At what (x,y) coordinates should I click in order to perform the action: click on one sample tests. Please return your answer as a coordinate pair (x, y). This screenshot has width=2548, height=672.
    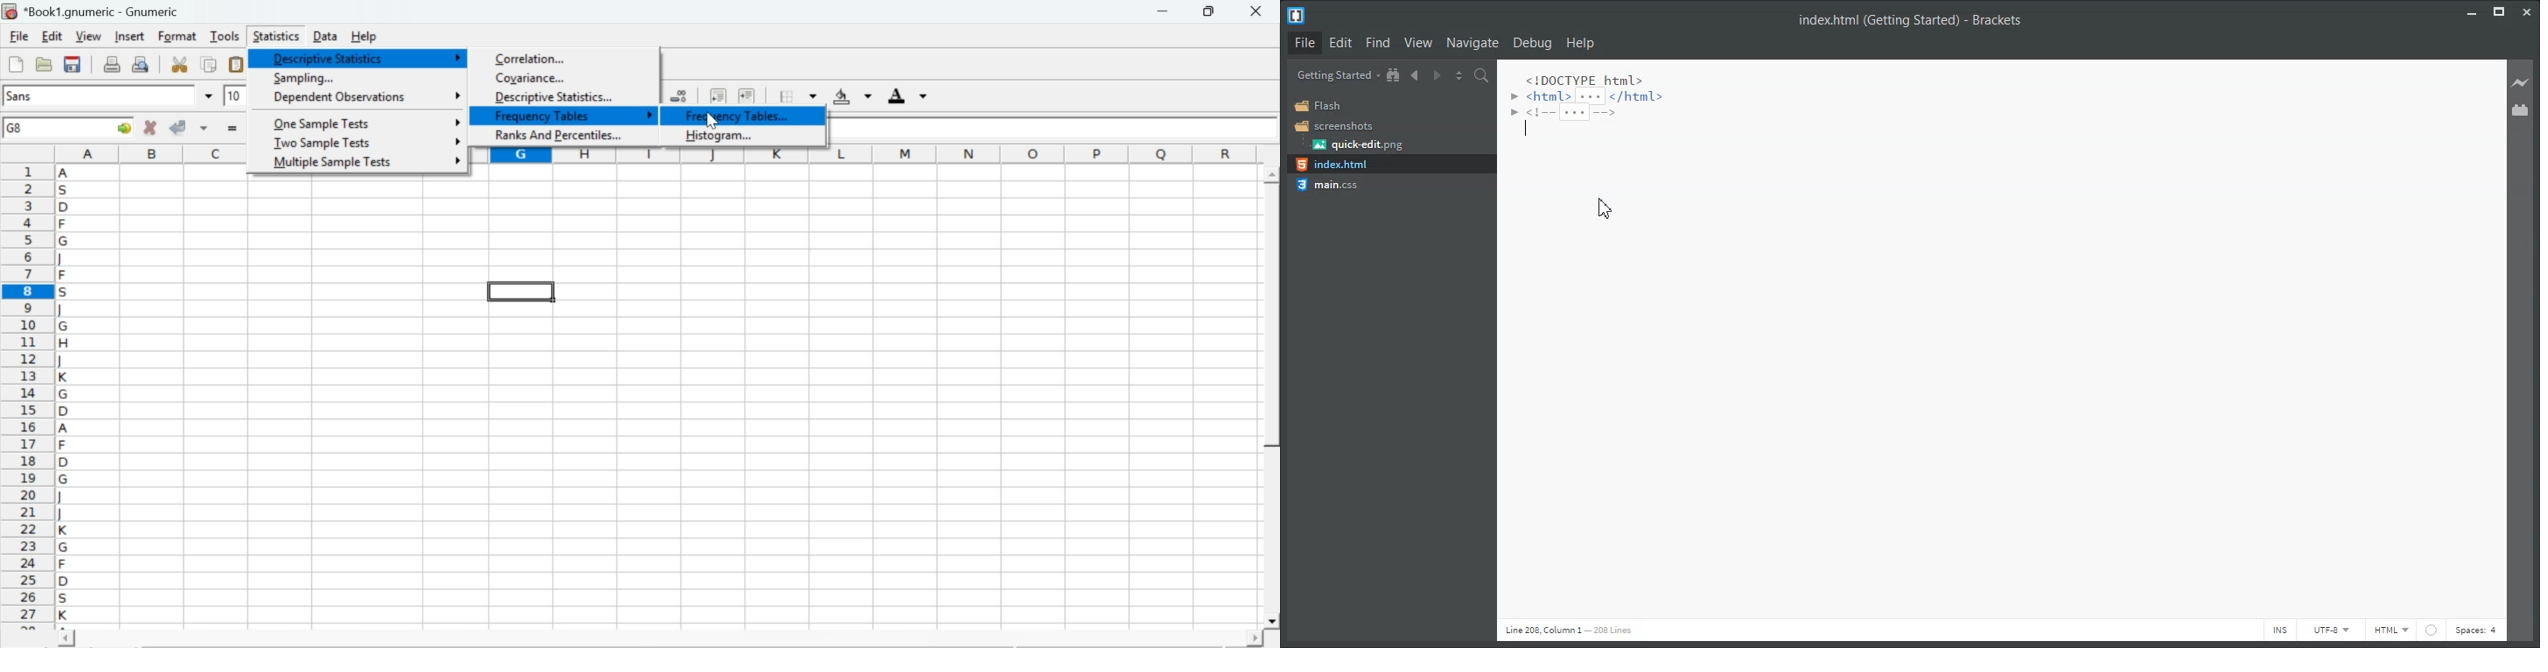
    Looking at the image, I should click on (324, 124).